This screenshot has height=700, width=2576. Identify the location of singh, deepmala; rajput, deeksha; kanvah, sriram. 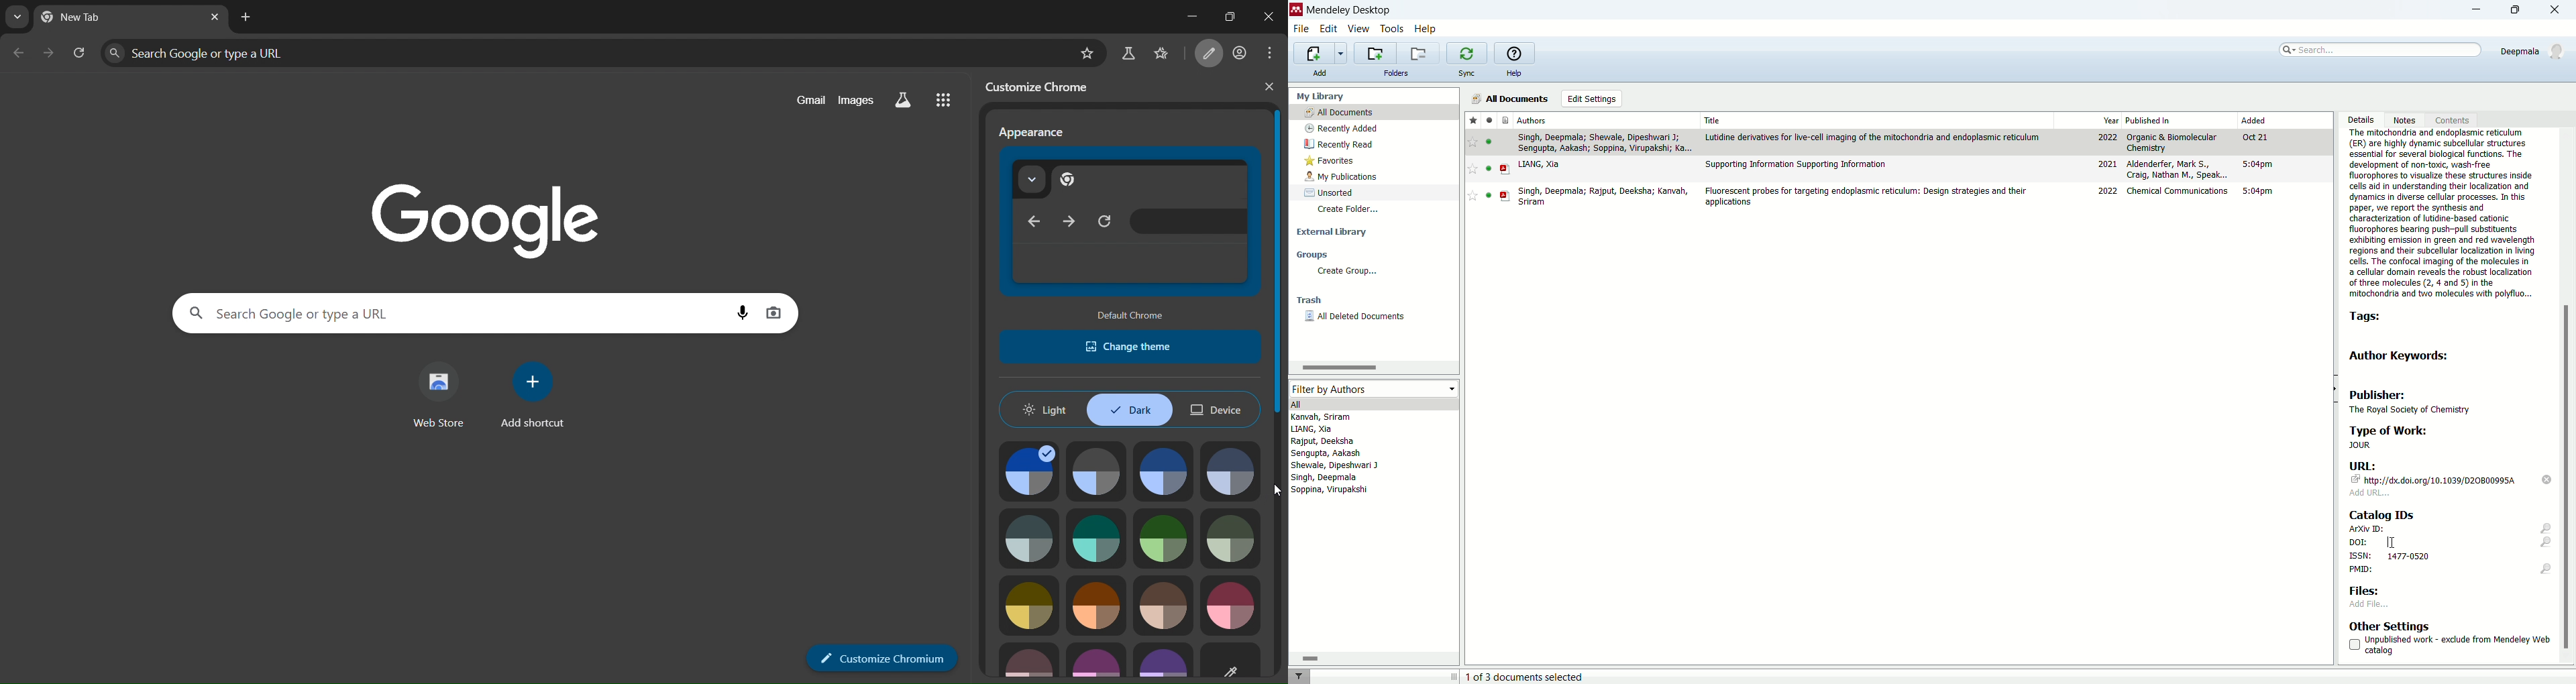
(1604, 196).